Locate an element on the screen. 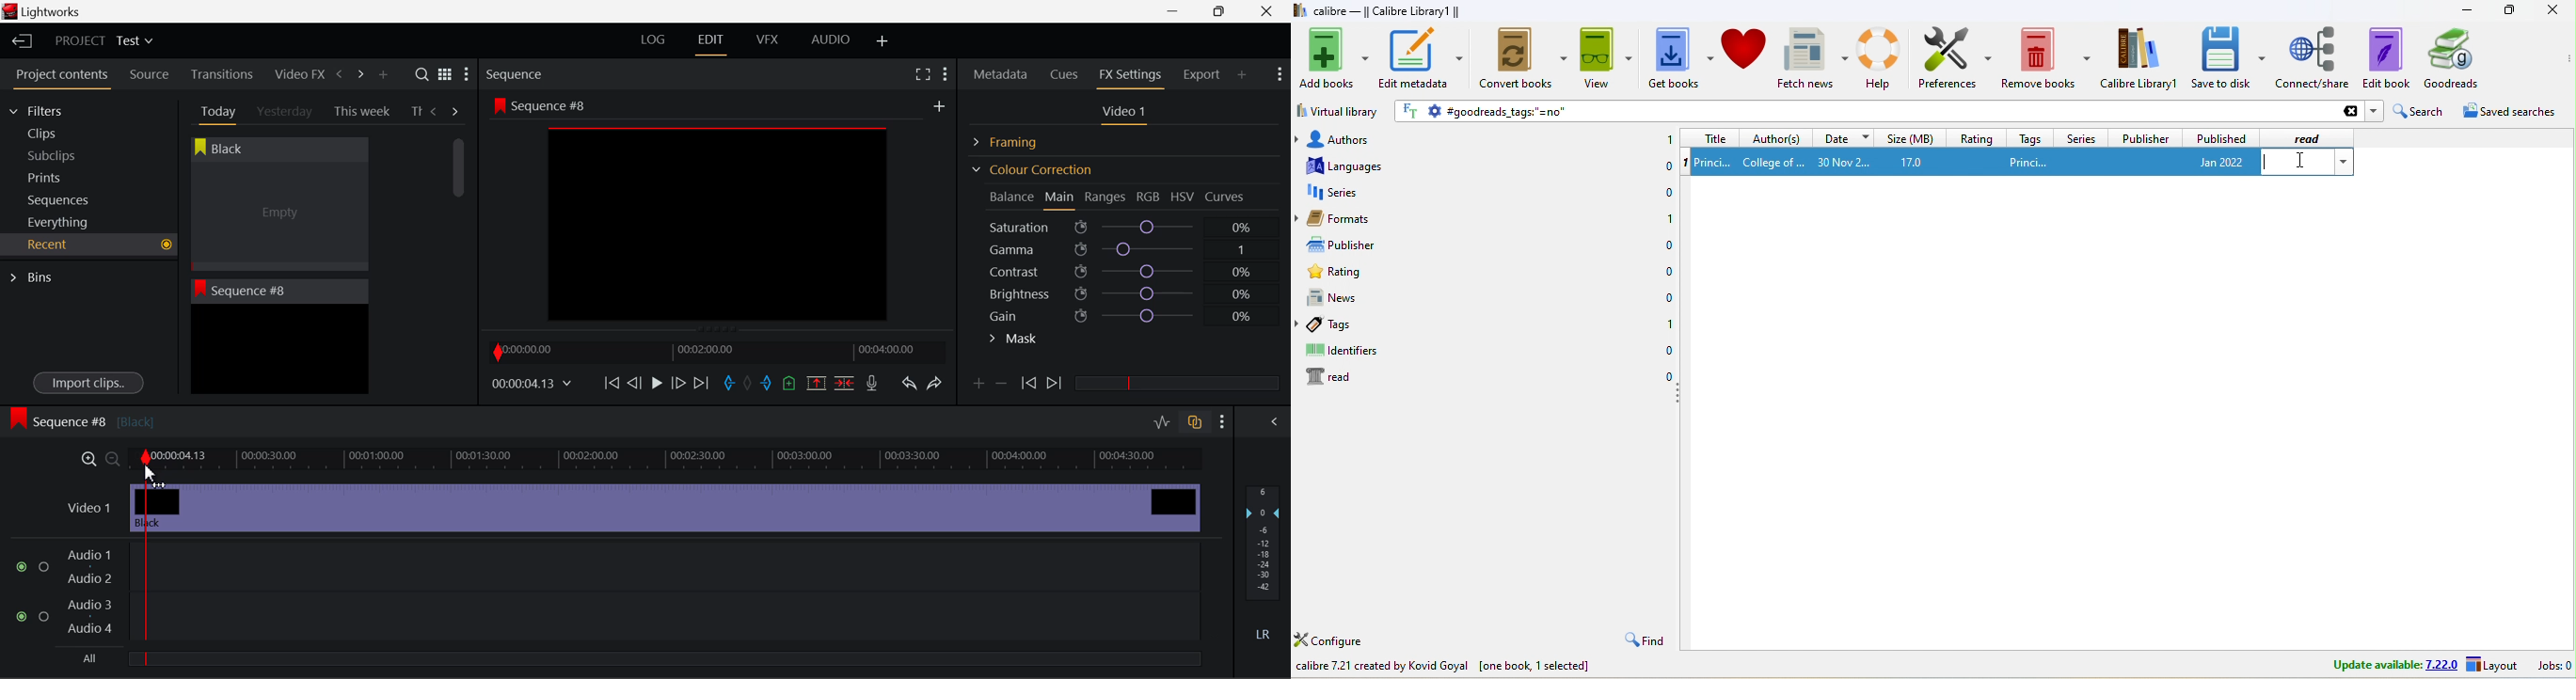  Curves is located at coordinates (1227, 196).